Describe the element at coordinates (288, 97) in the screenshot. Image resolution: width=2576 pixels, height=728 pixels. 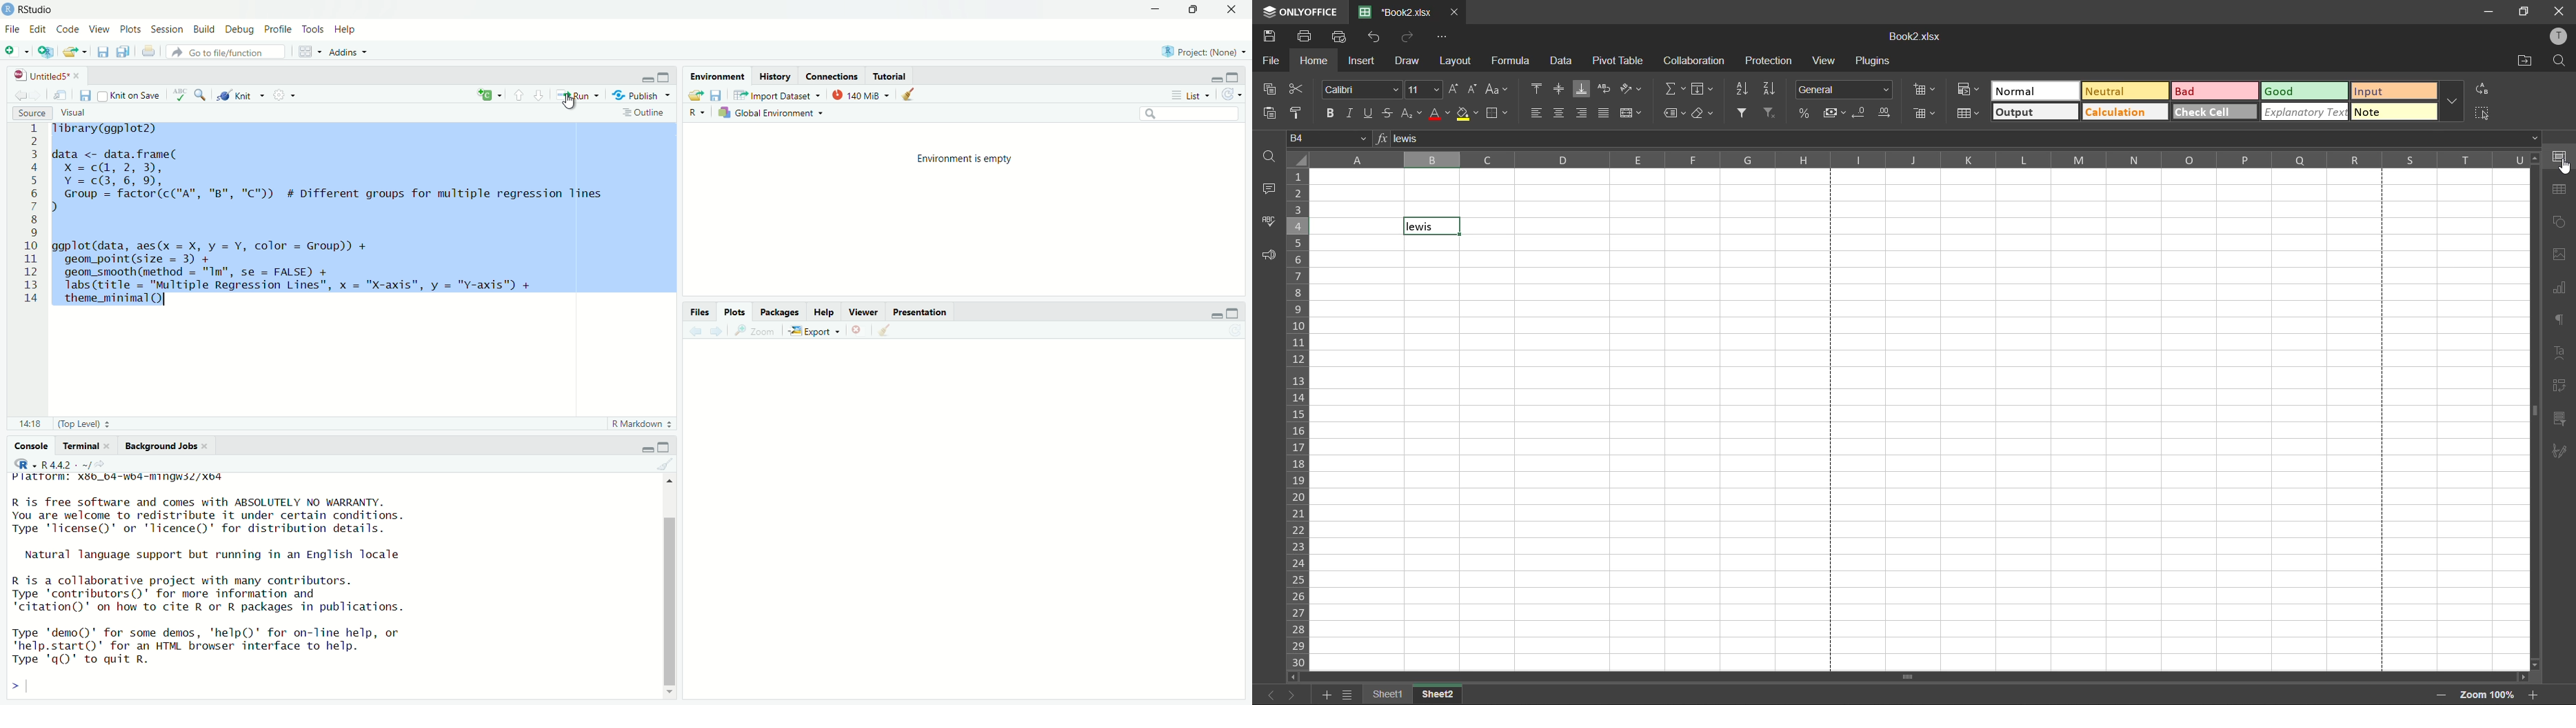
I see `settings` at that location.